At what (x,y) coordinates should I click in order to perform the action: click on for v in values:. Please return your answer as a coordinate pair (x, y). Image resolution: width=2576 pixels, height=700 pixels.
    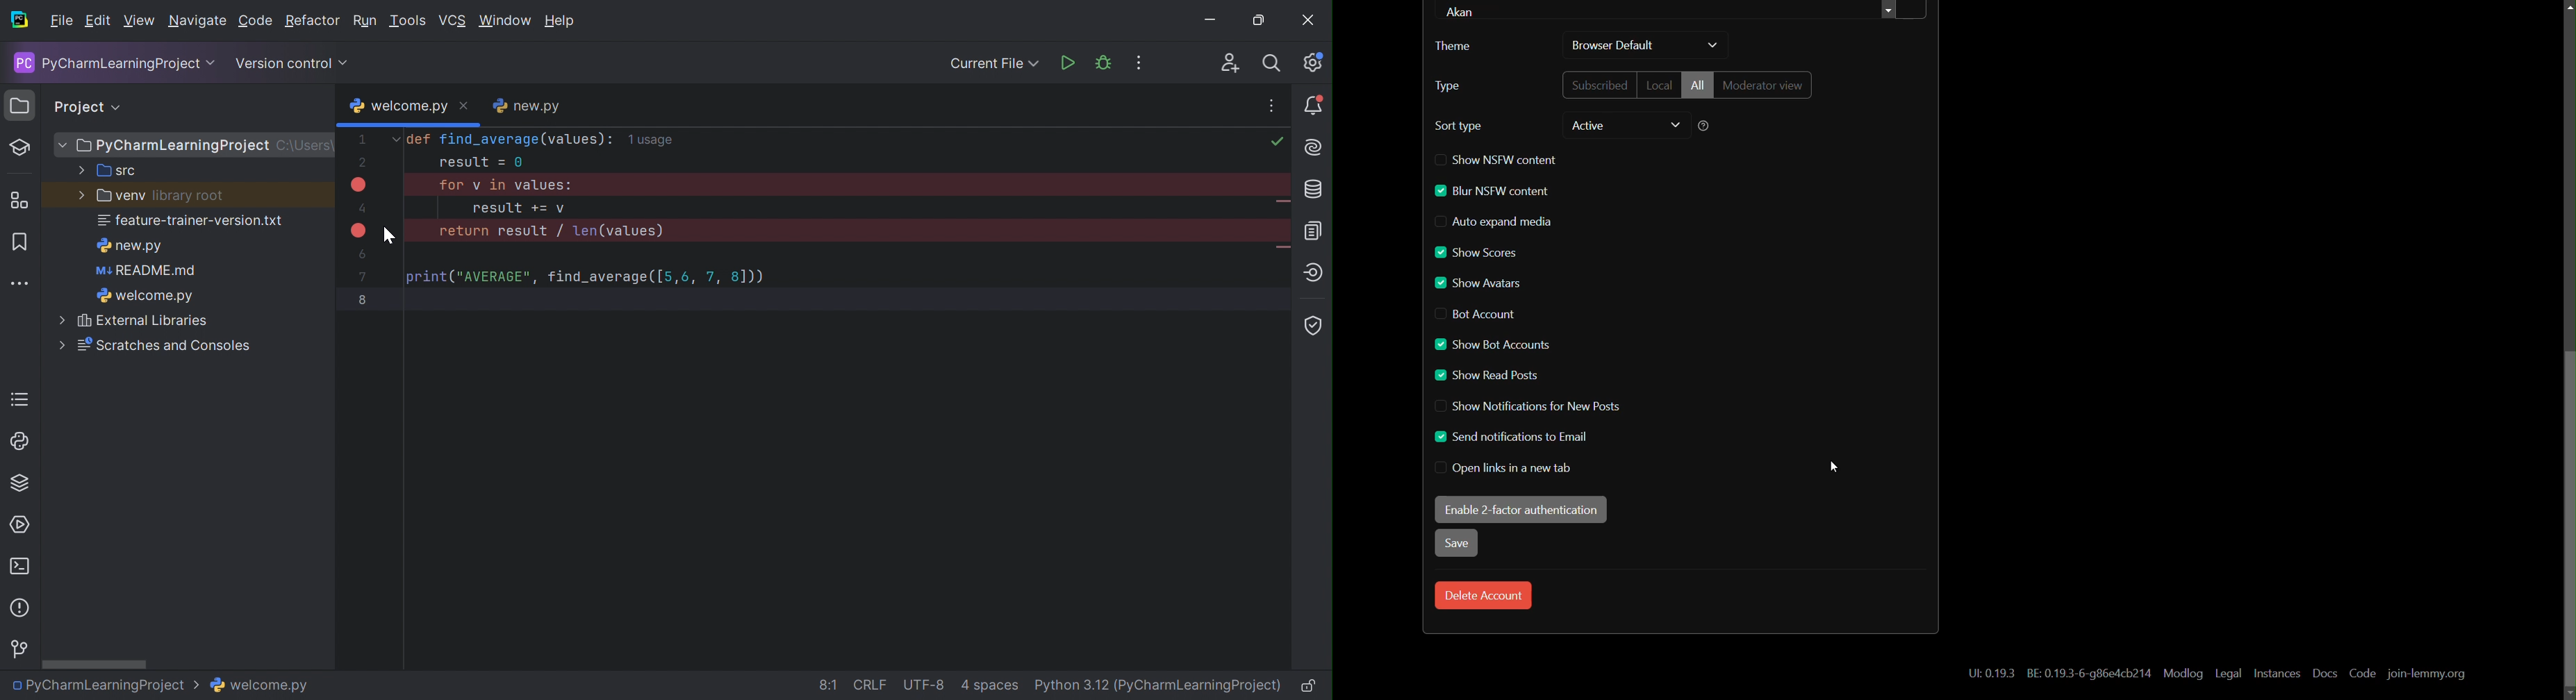
    Looking at the image, I should click on (507, 183).